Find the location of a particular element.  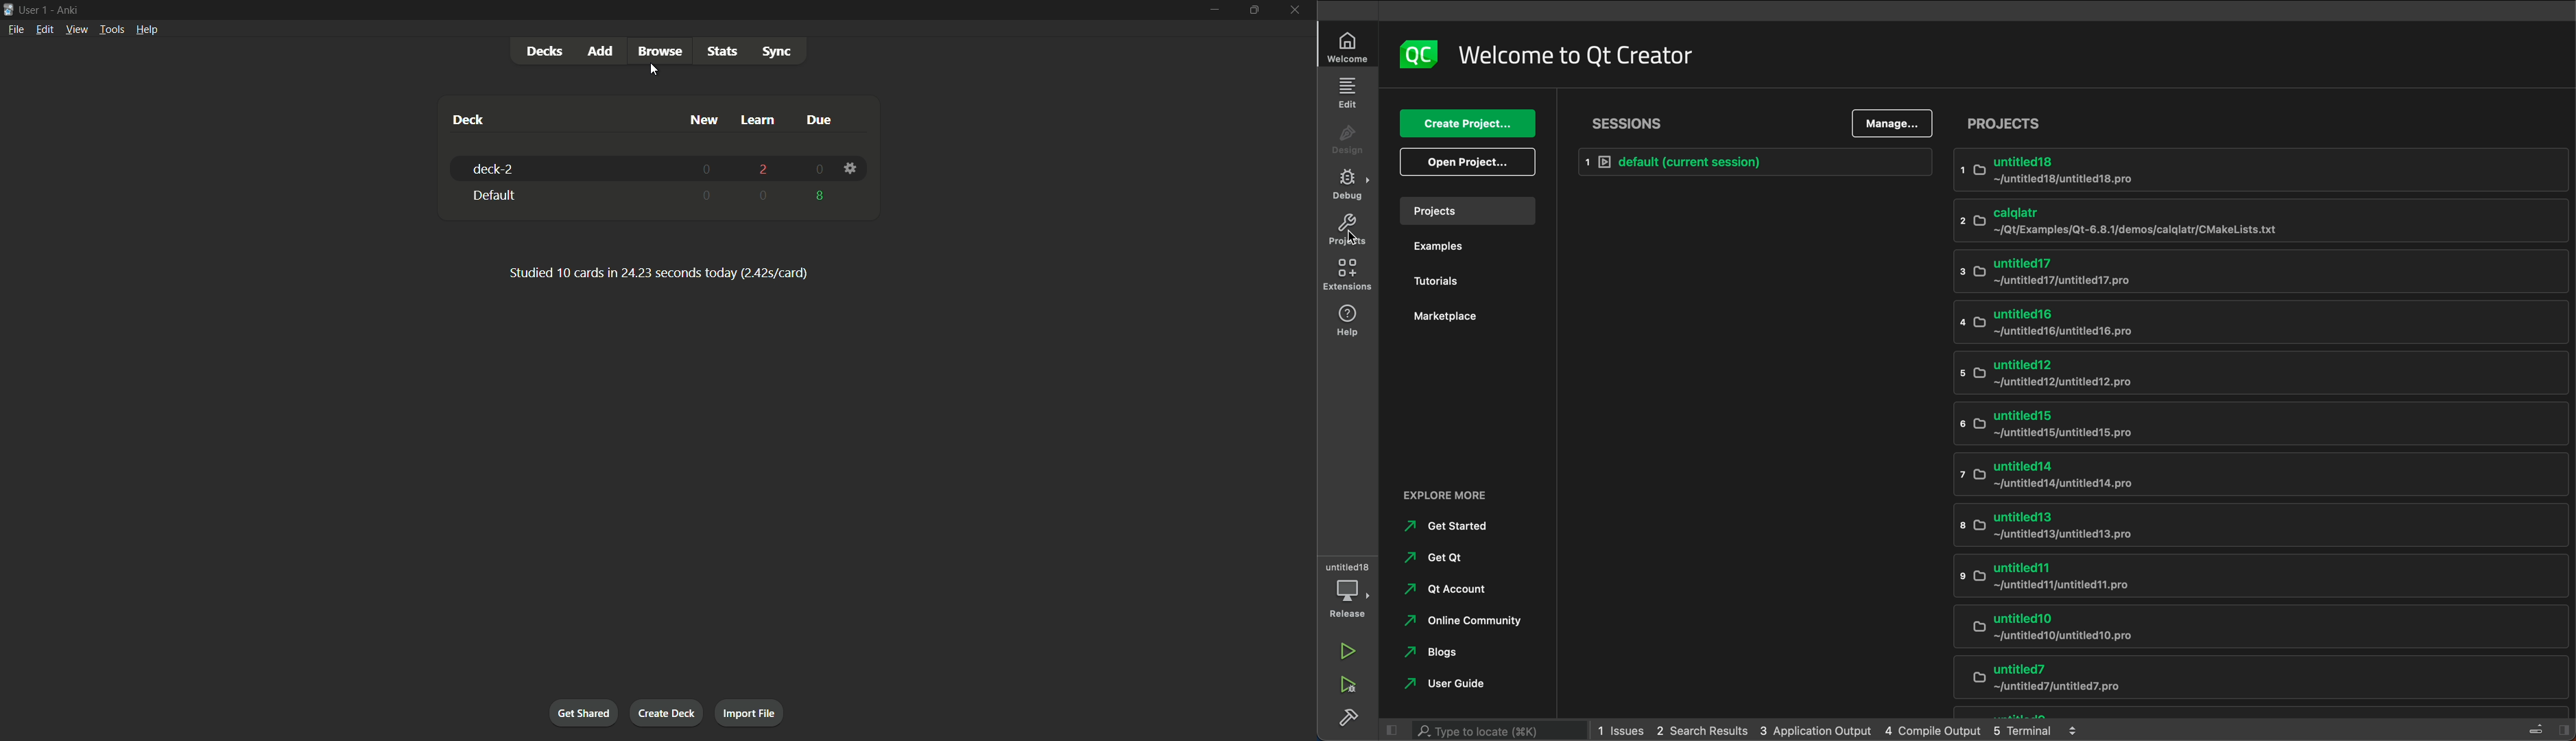

logs is located at coordinates (1847, 732).